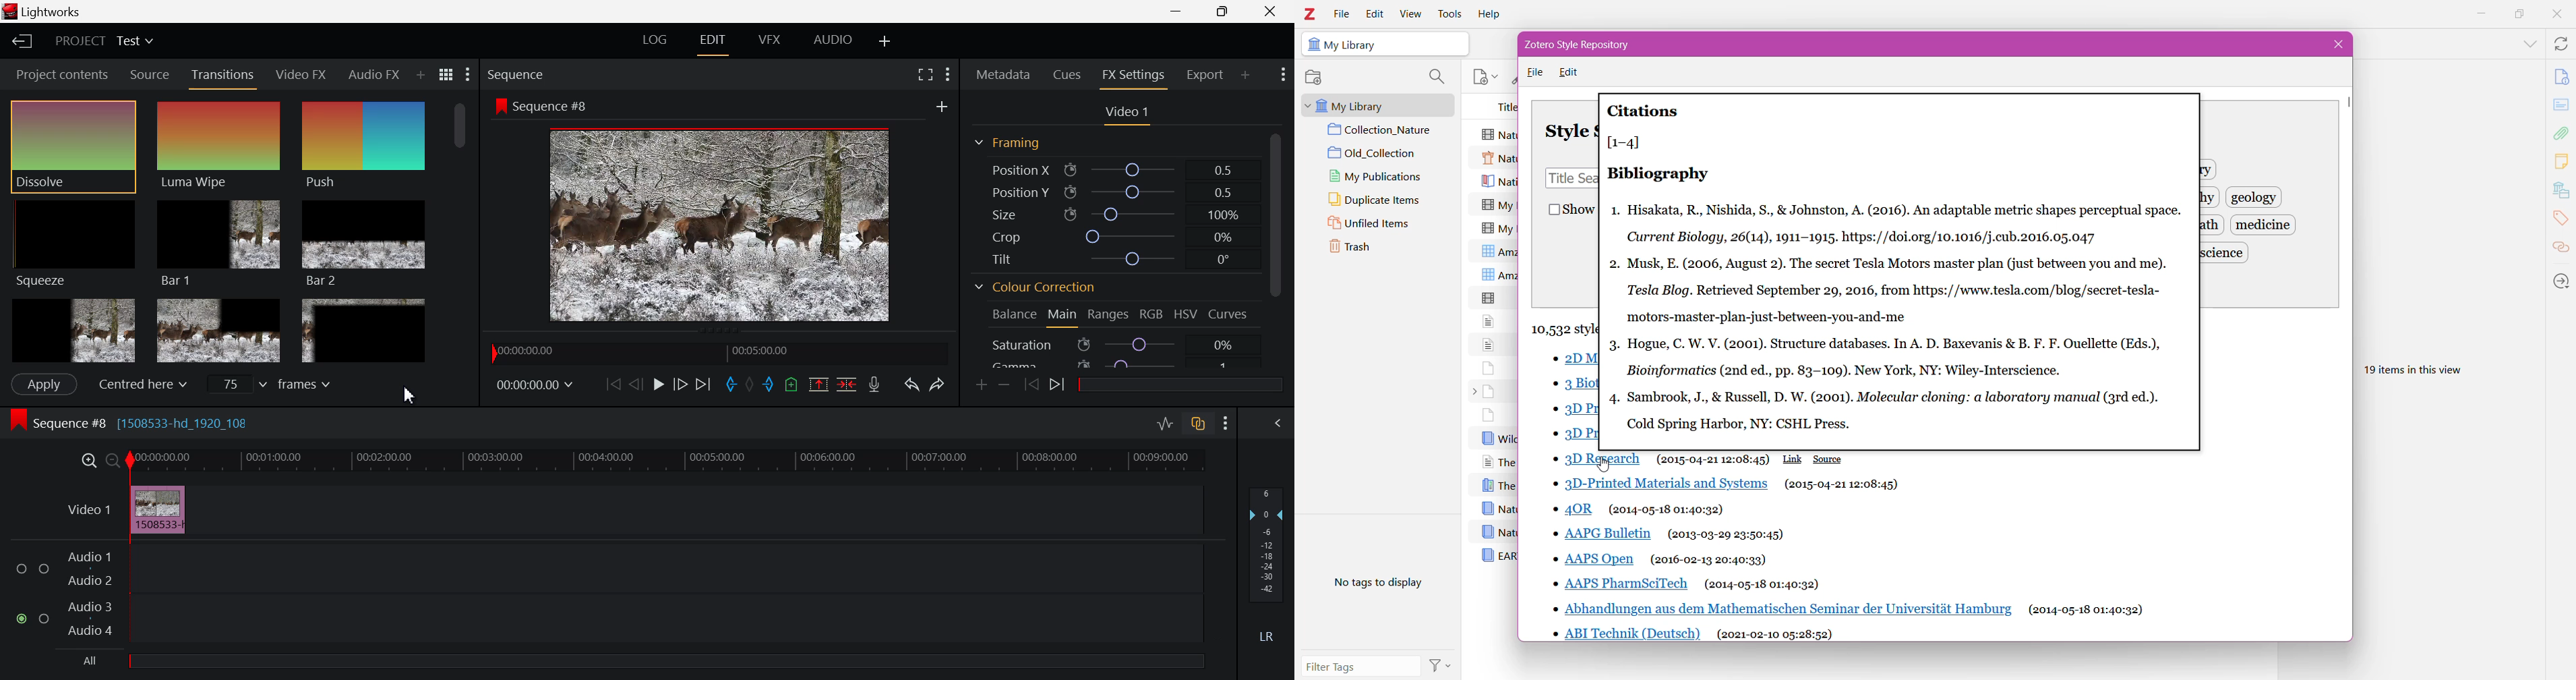  Describe the element at coordinates (1375, 104) in the screenshot. I see `My Library` at that location.